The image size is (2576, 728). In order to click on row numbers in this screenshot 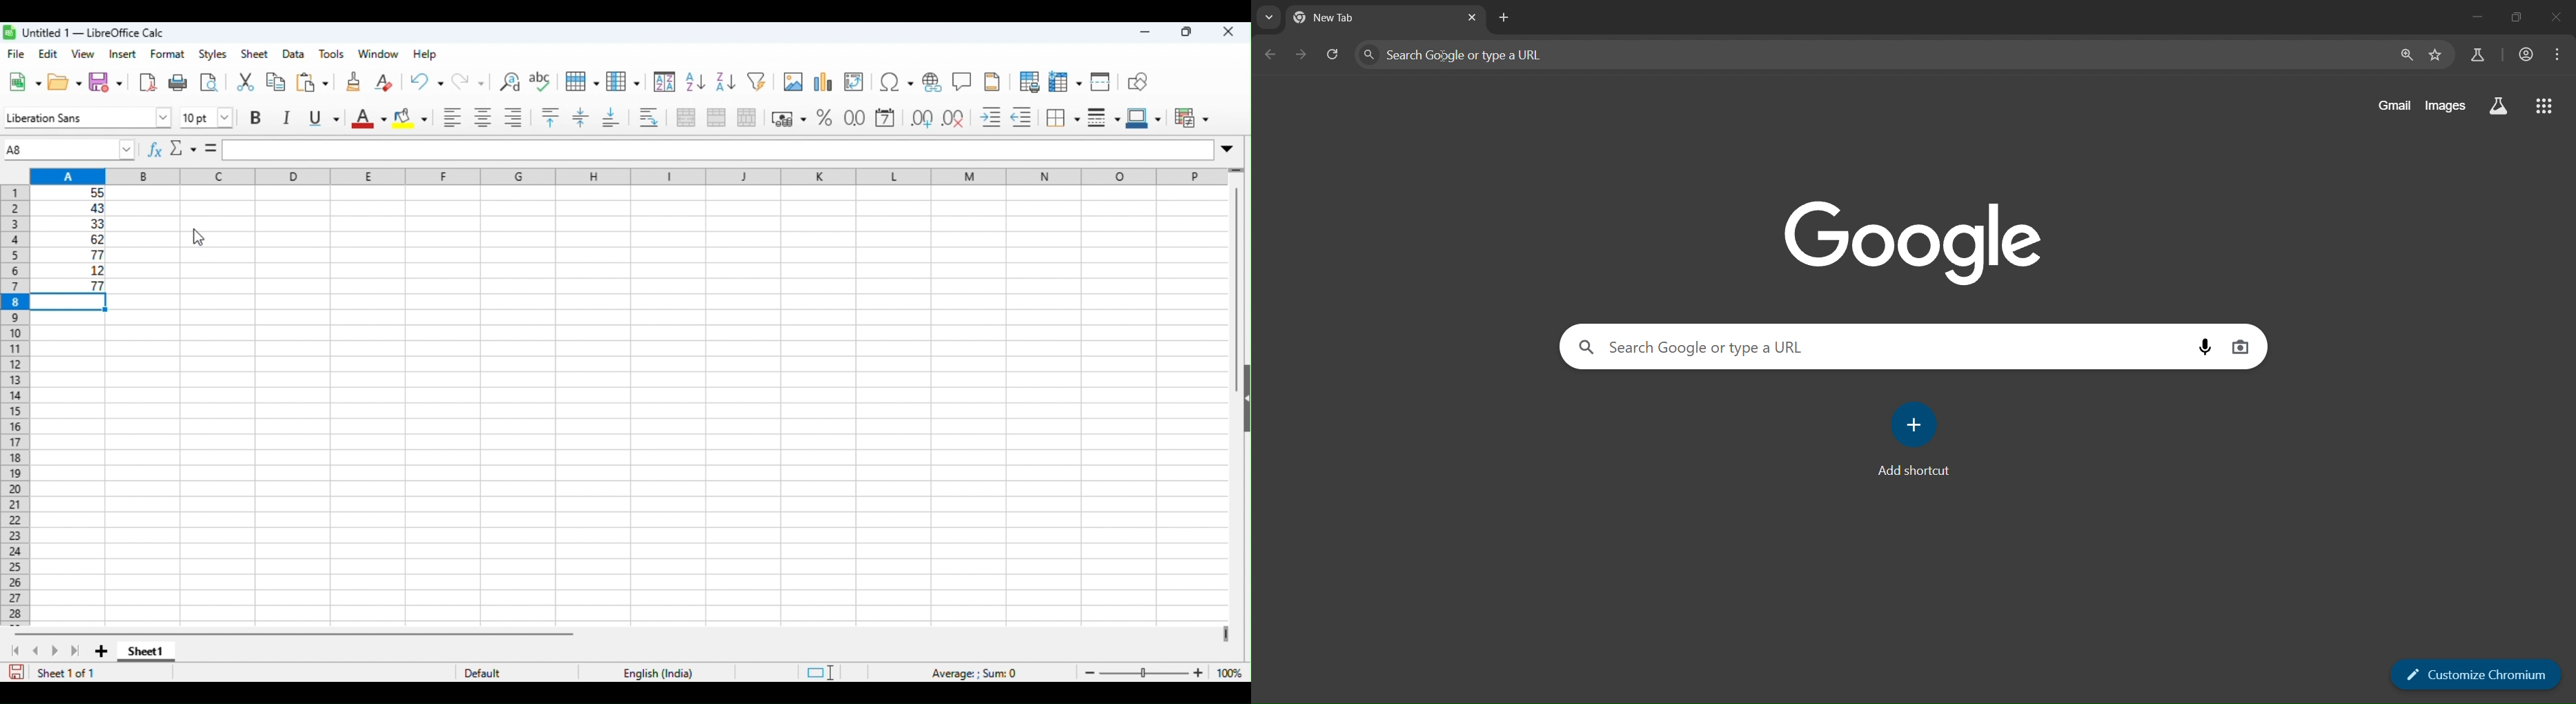, I will do `click(16, 404)`.